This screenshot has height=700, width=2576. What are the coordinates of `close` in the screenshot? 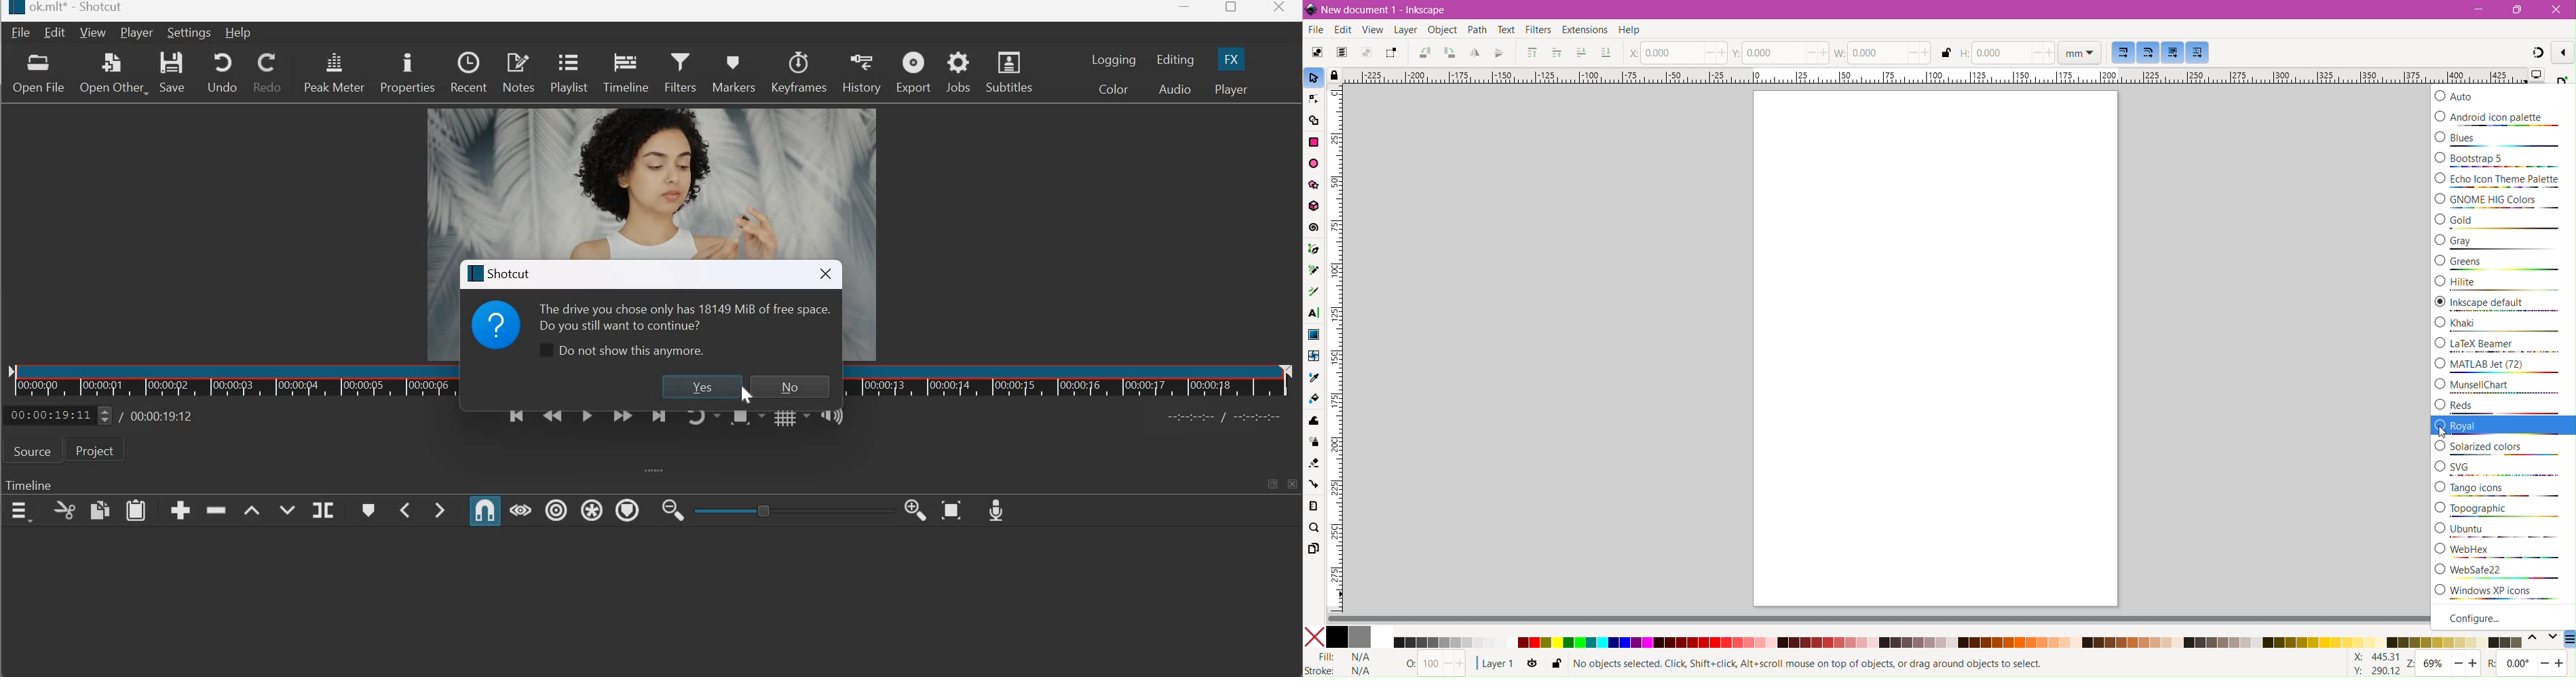 It's located at (822, 274).